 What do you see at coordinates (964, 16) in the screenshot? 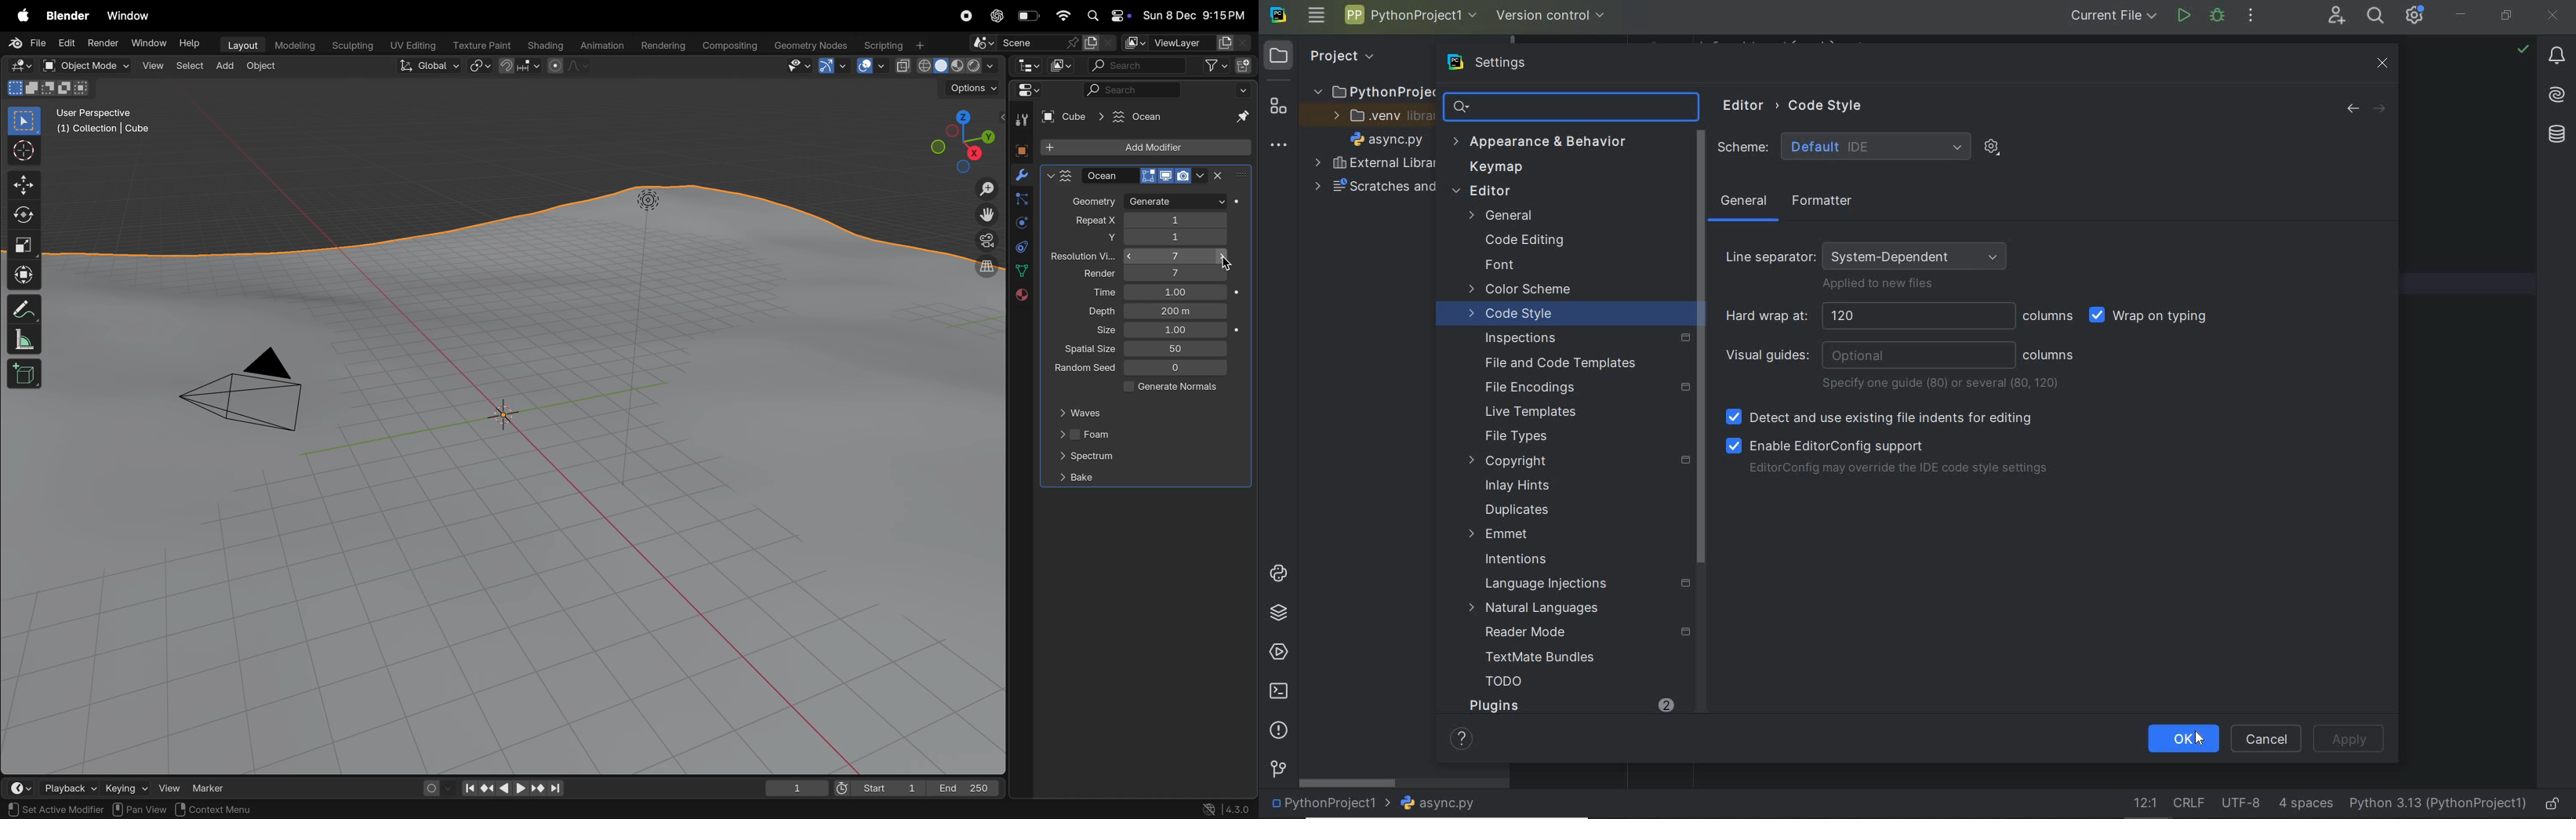
I see `record` at bounding box center [964, 16].